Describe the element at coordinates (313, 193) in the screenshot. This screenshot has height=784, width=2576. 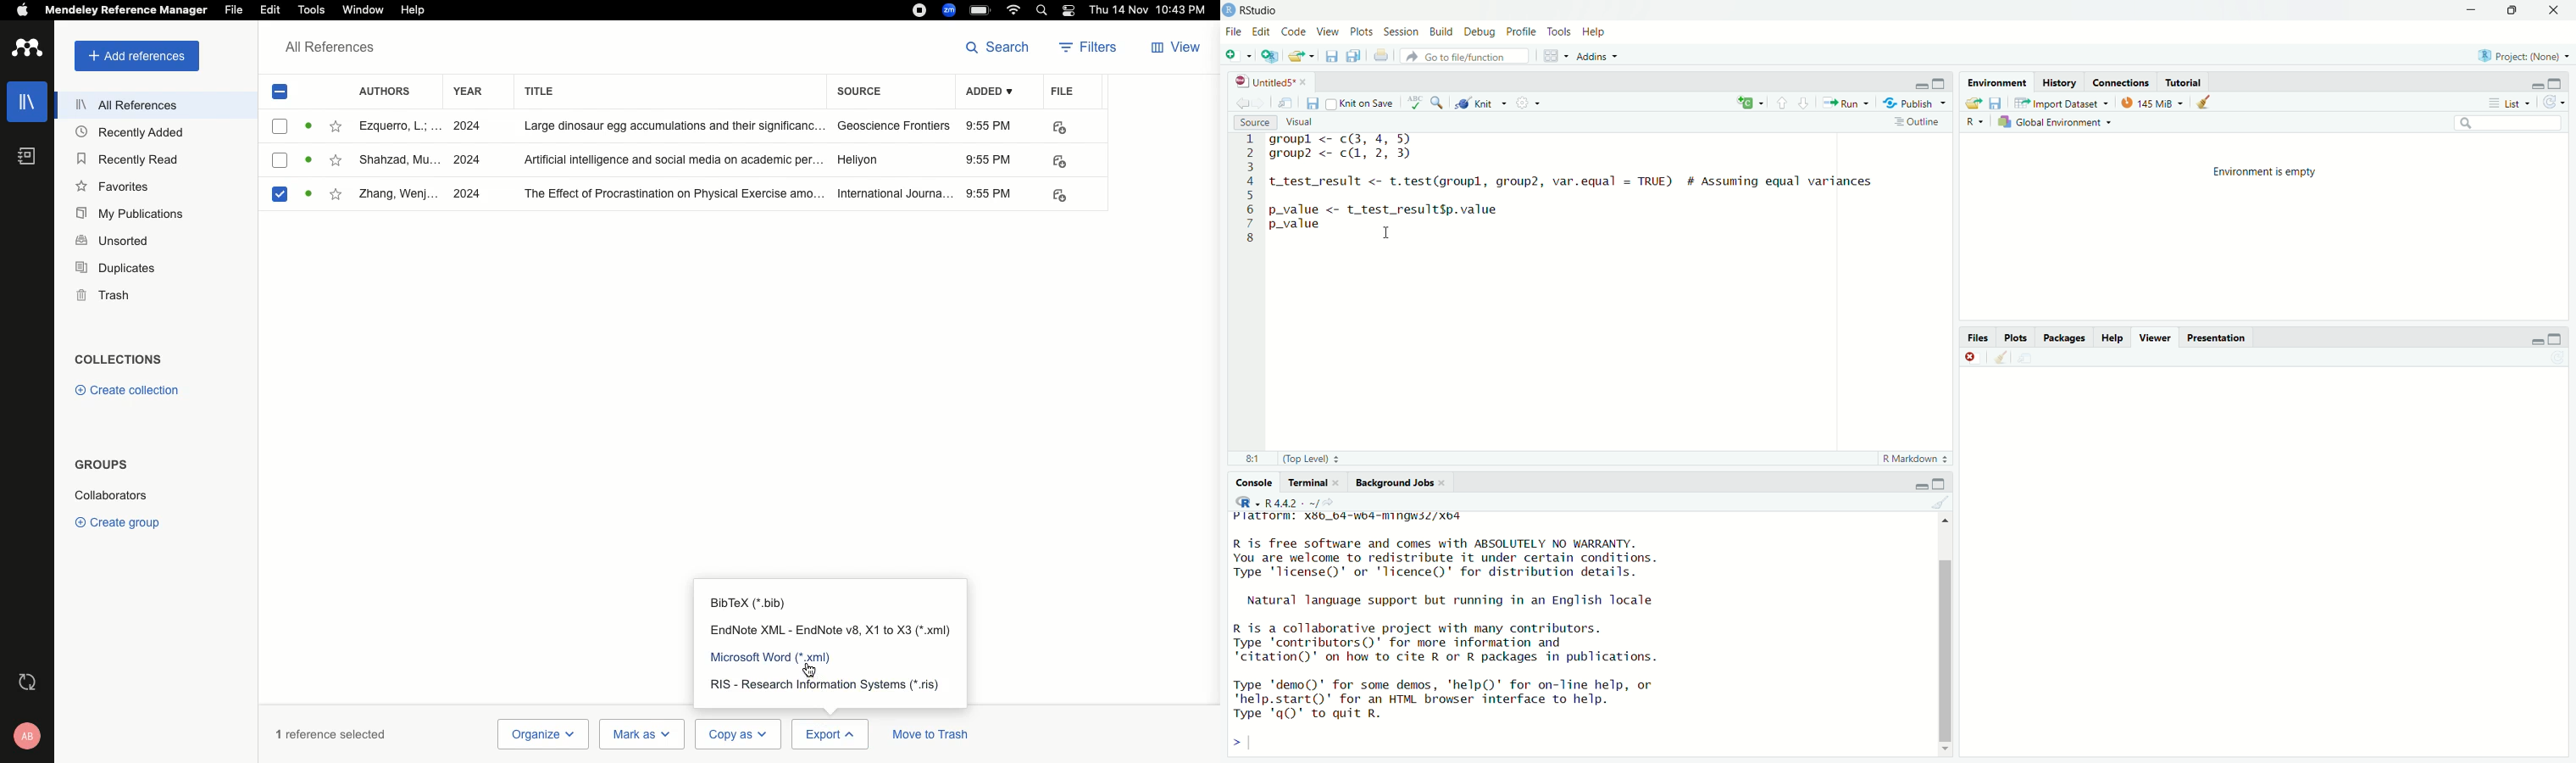
I see `read` at that location.